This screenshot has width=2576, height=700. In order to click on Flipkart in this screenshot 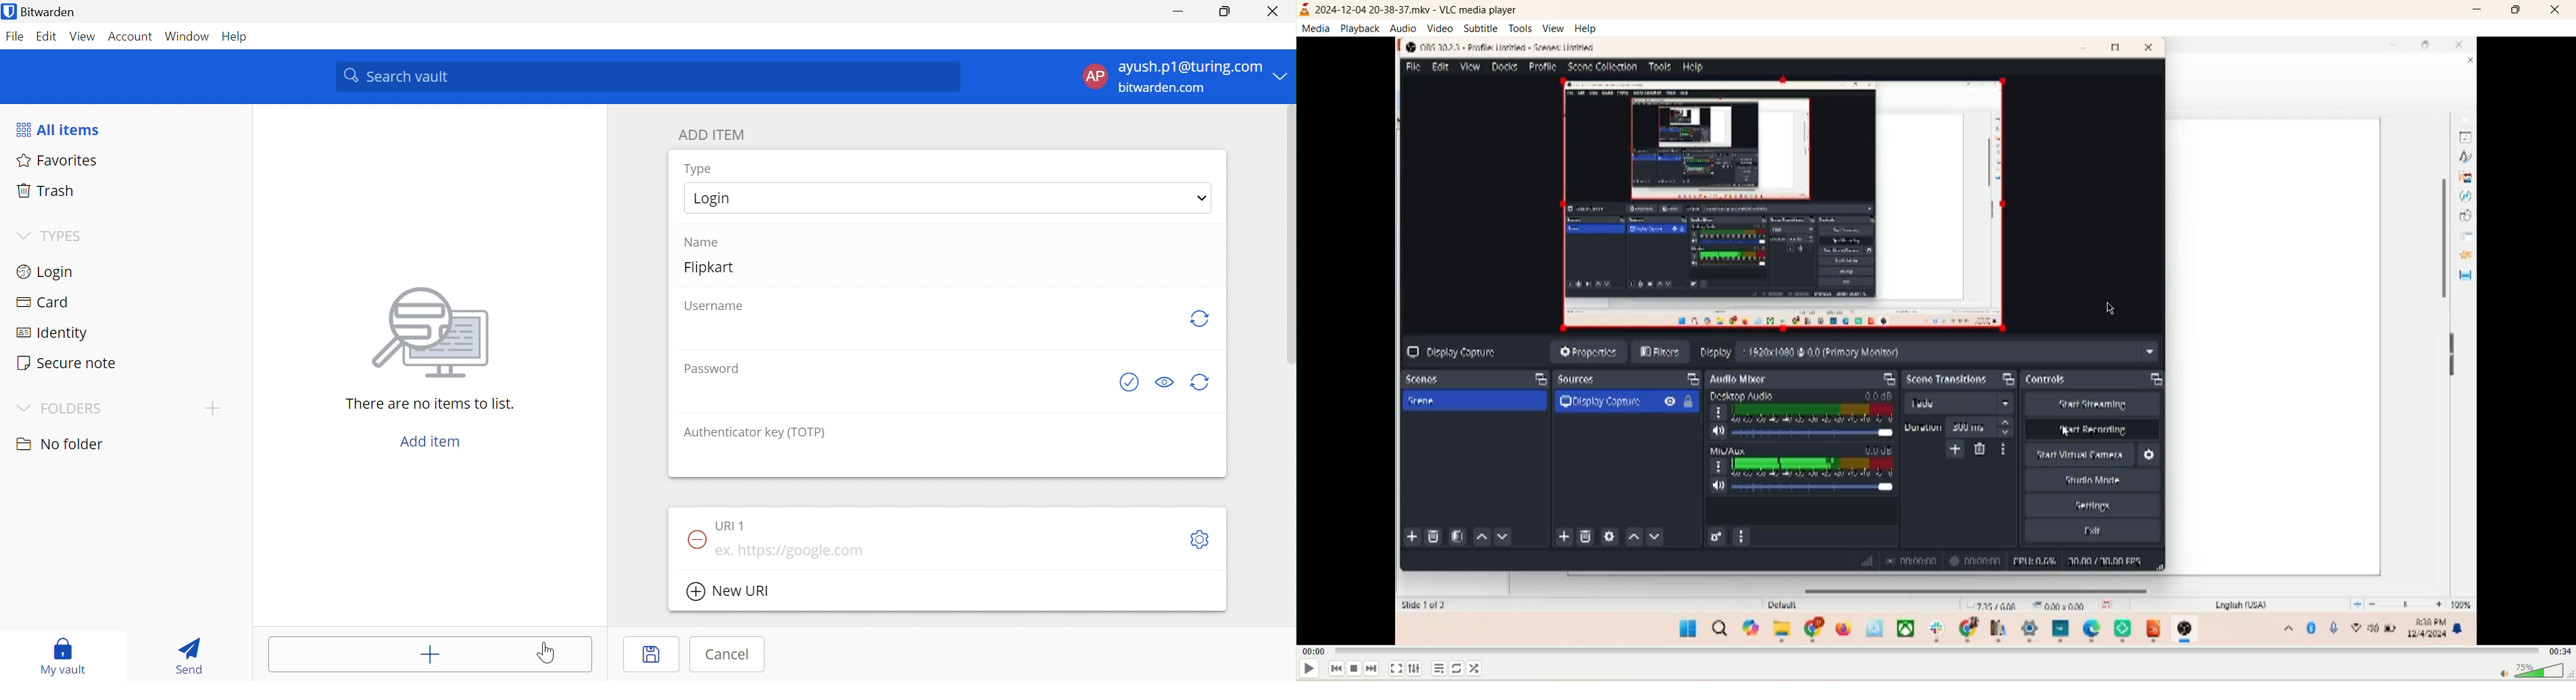, I will do `click(710, 269)`.